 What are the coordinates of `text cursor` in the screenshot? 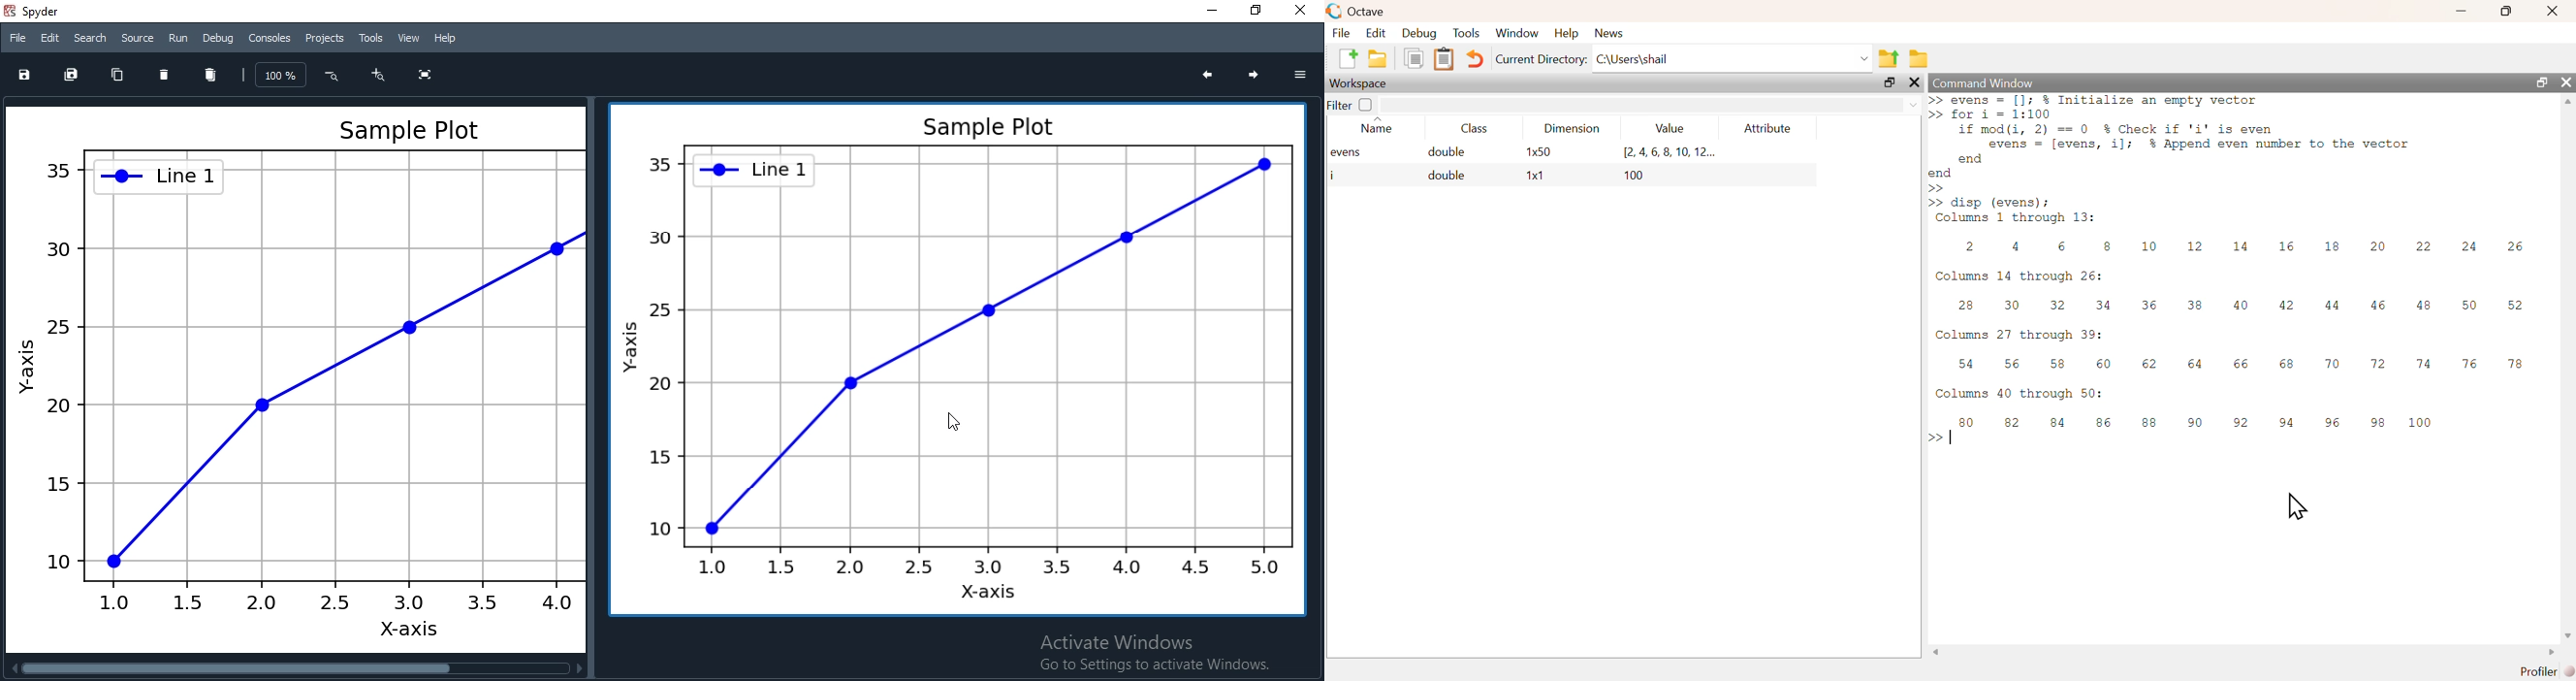 It's located at (1953, 436).